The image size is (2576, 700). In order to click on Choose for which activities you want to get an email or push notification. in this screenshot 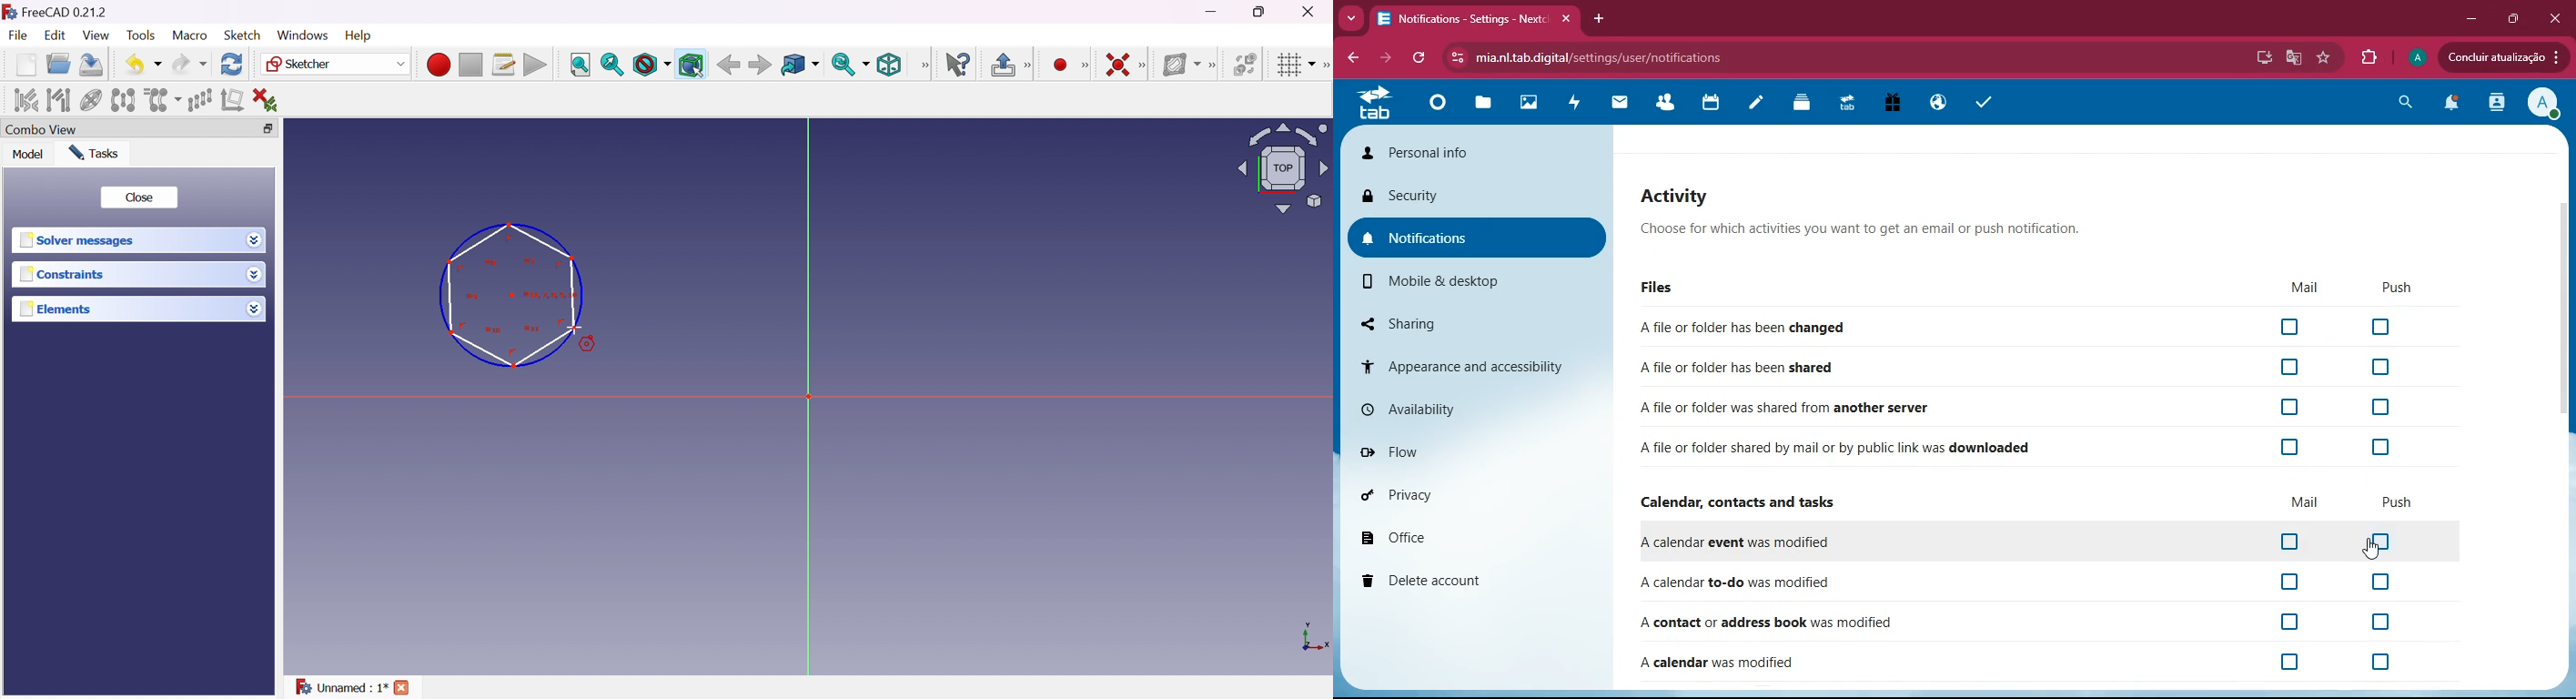, I will do `click(1856, 232)`.